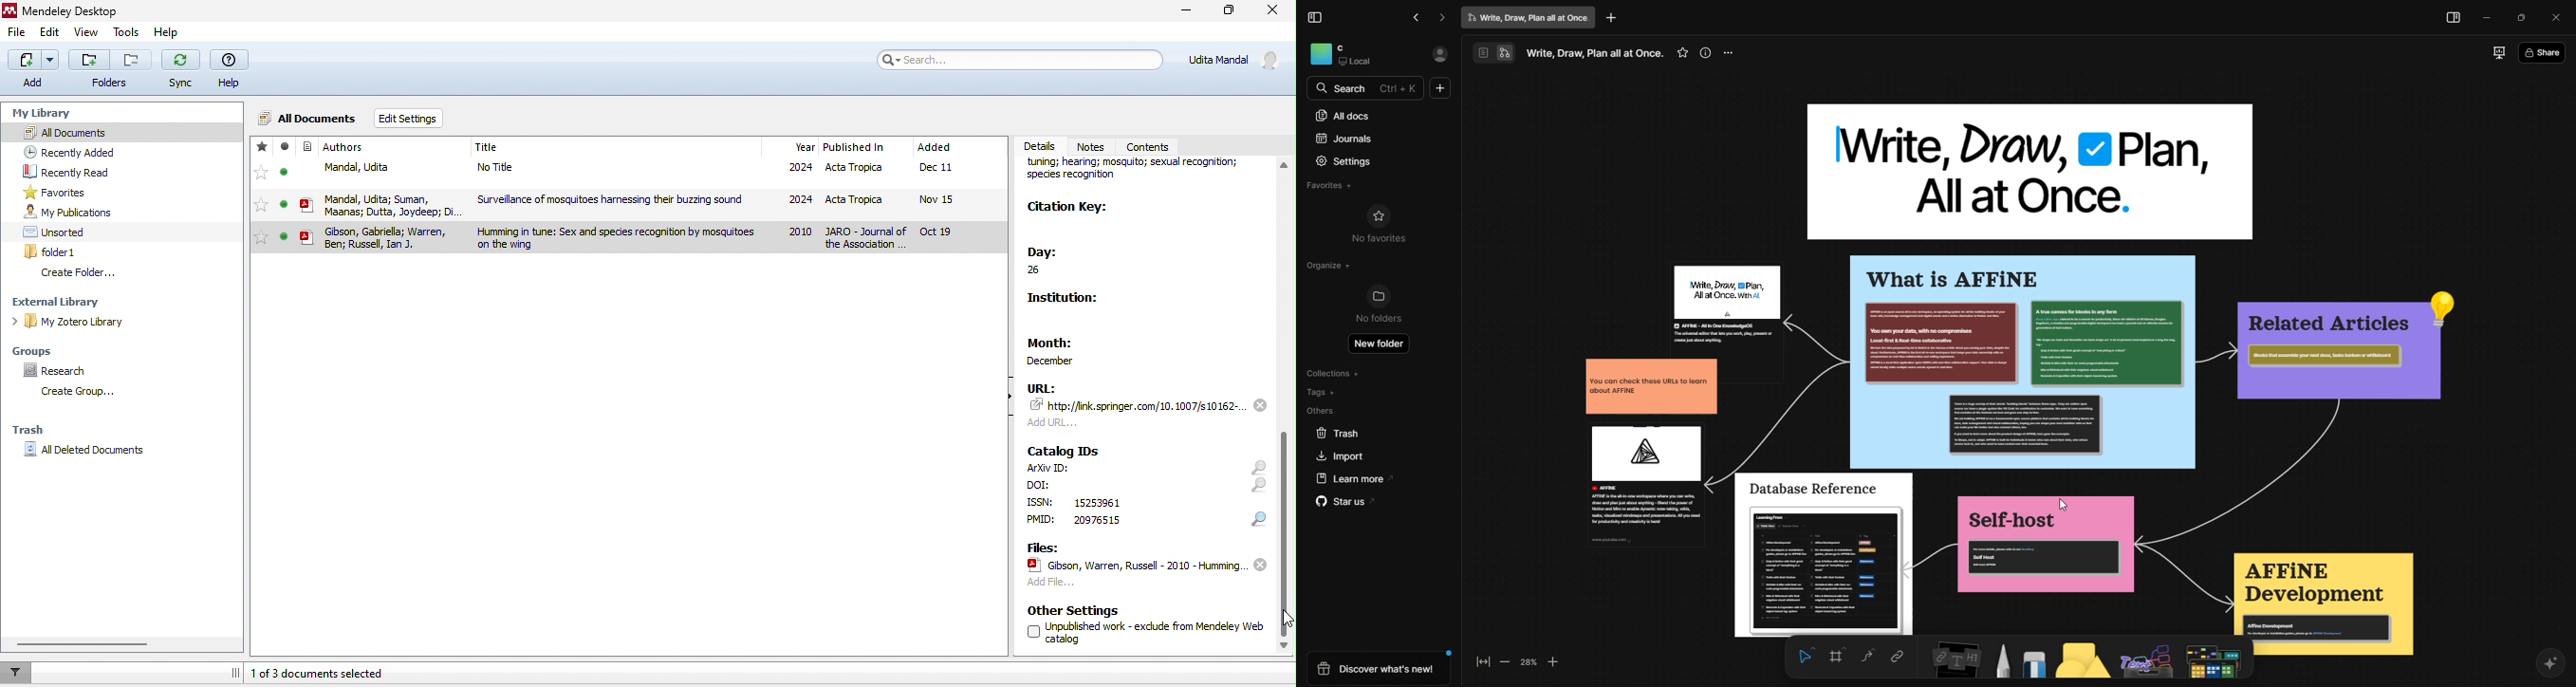 This screenshot has height=700, width=2576. Describe the element at coordinates (1949, 660) in the screenshot. I see `attachment` at that location.